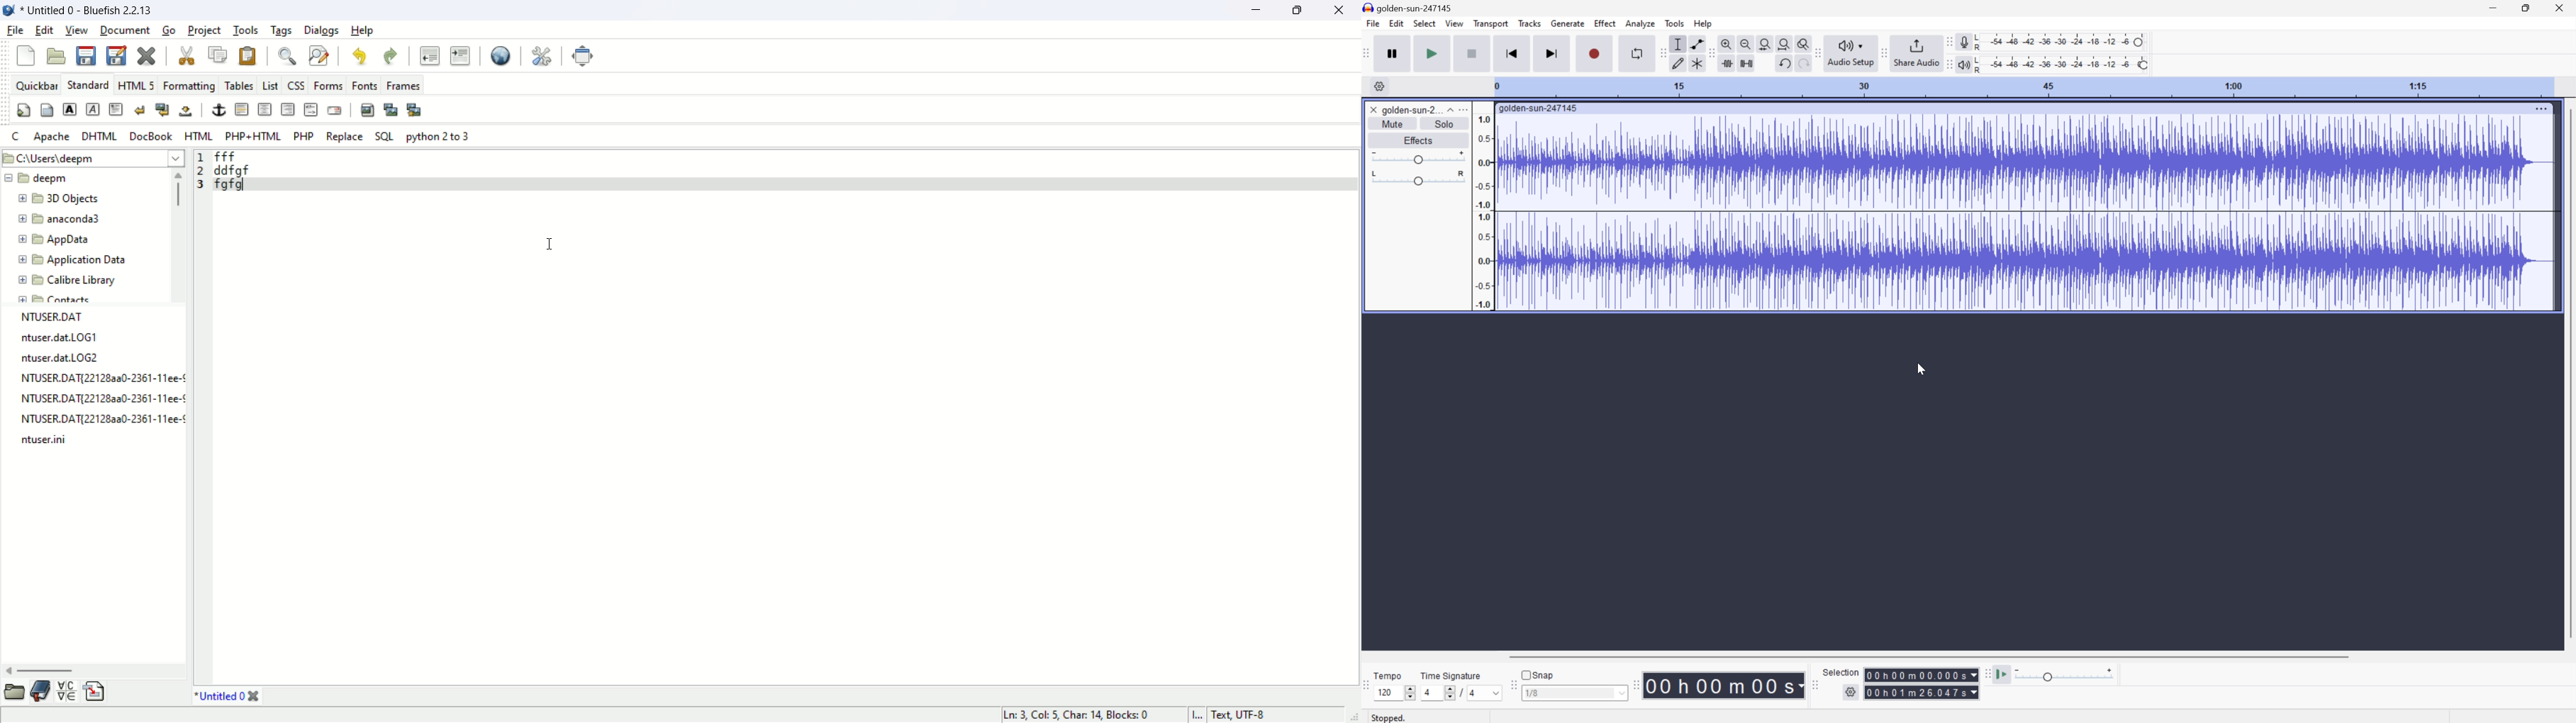 The width and height of the screenshot is (2576, 728). I want to click on Zoom in, so click(1728, 41).